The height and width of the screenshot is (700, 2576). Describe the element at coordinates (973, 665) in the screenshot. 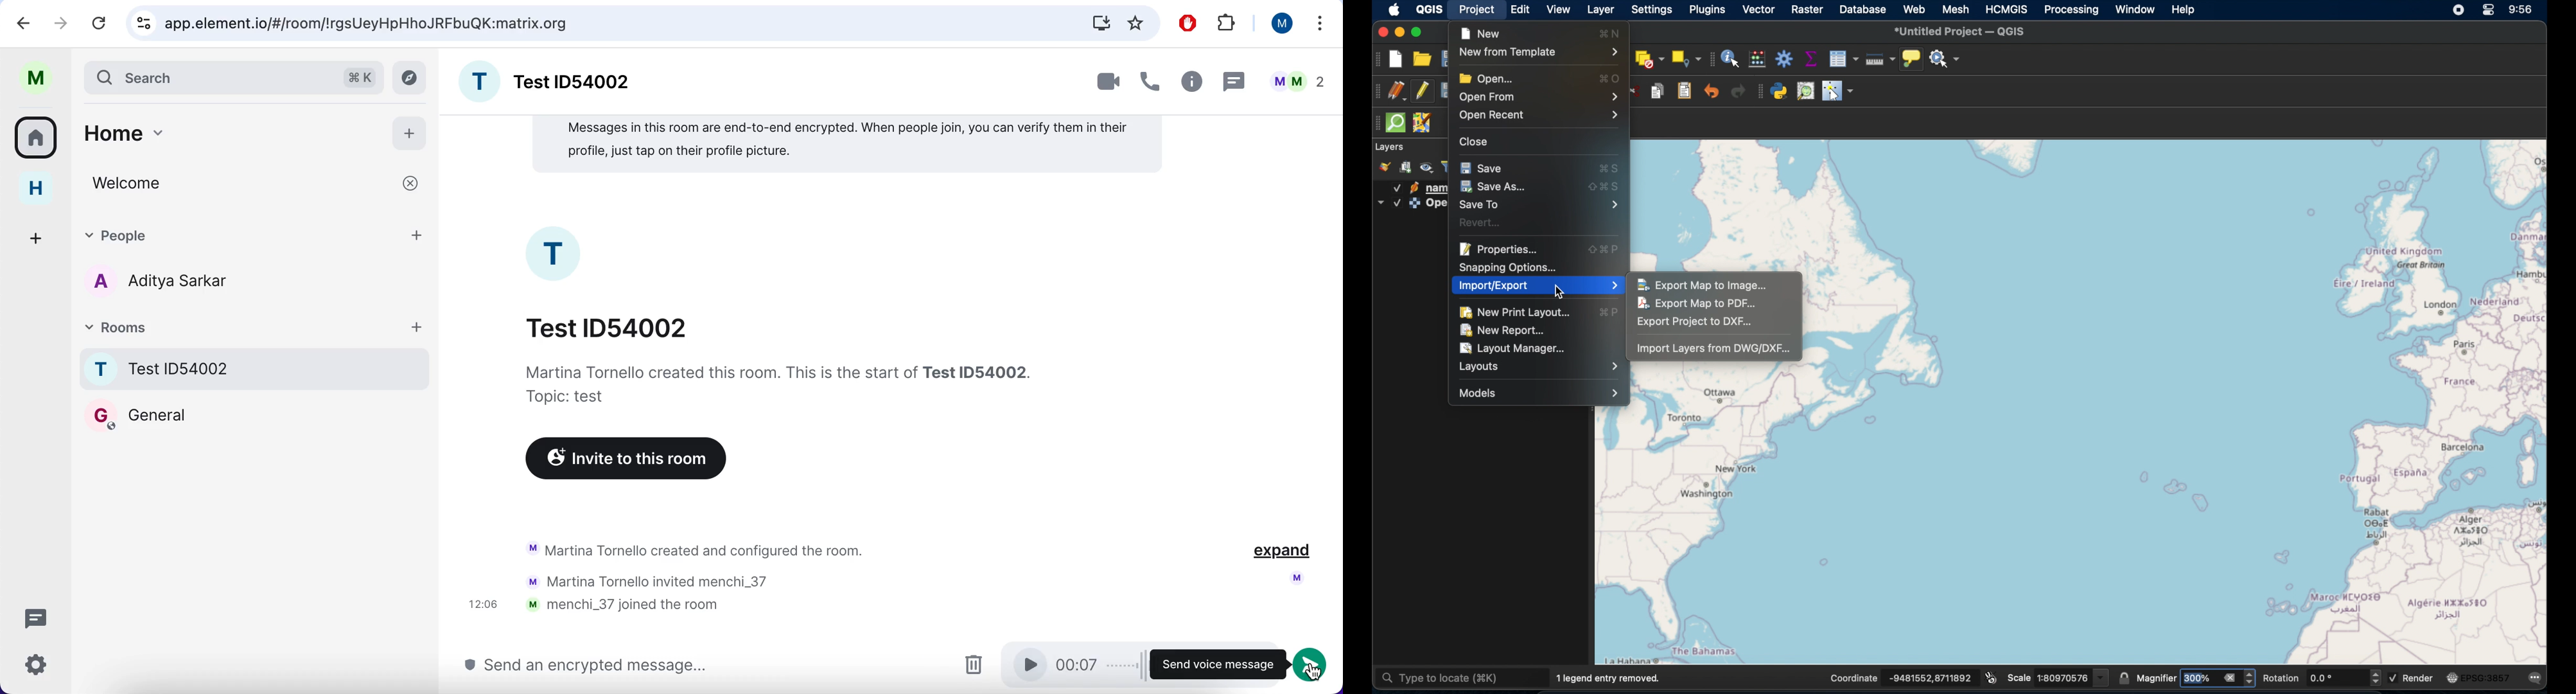

I see `trash` at that location.